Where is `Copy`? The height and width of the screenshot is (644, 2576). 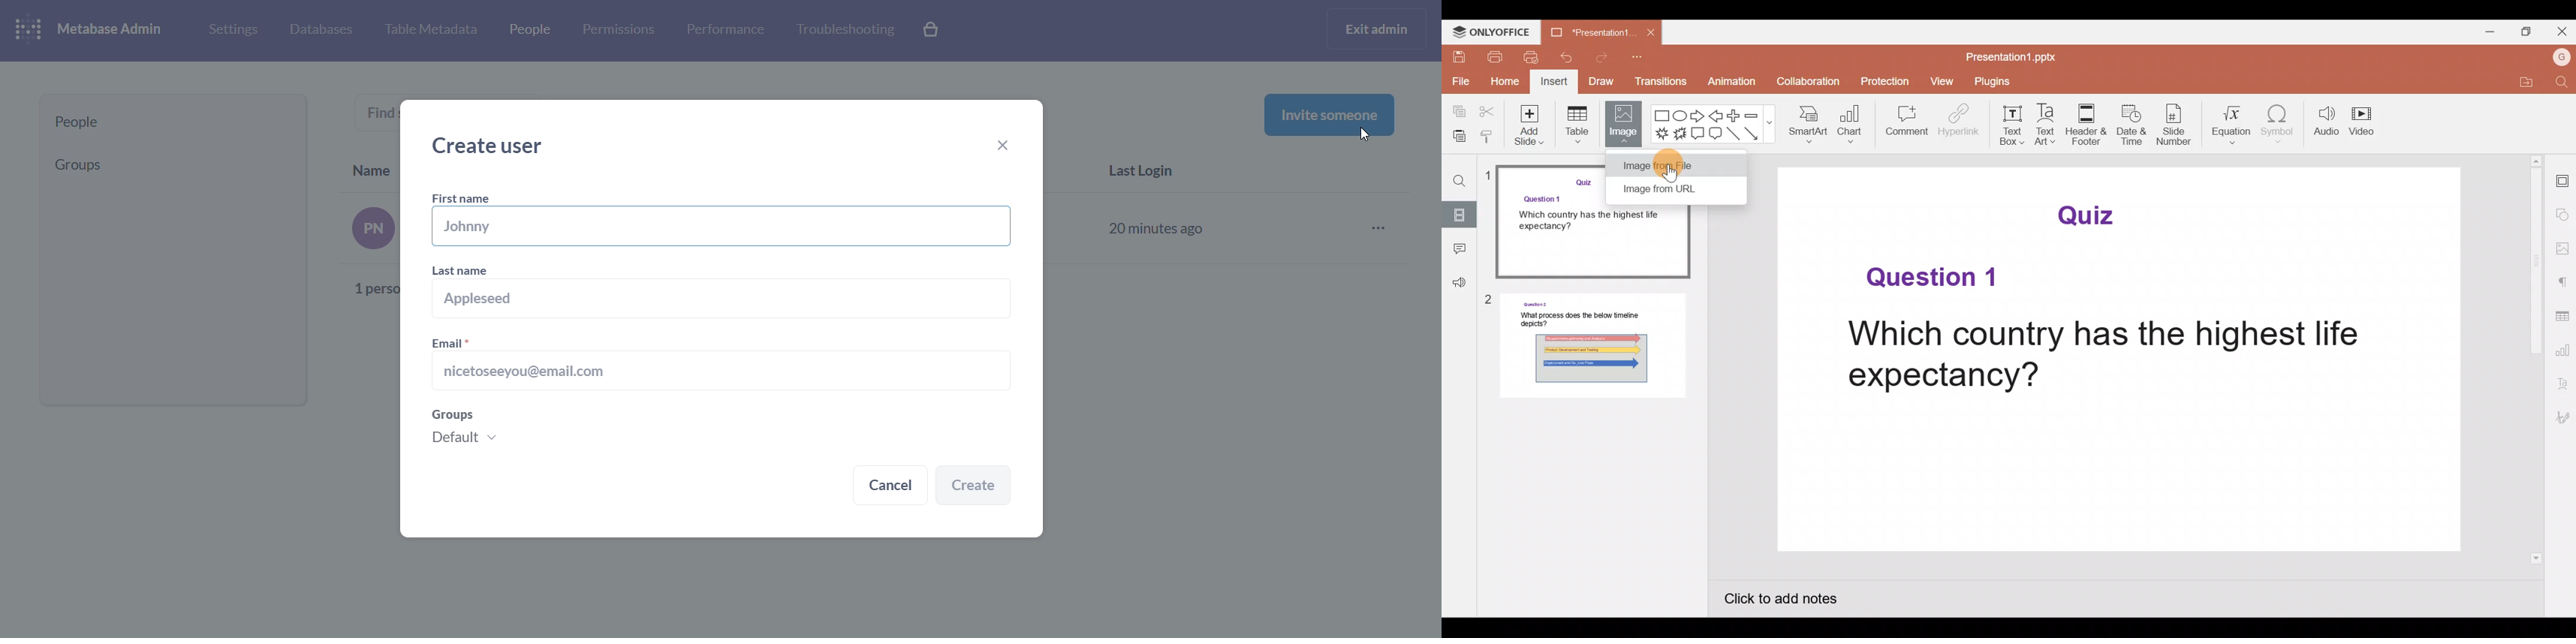 Copy is located at coordinates (1456, 112).